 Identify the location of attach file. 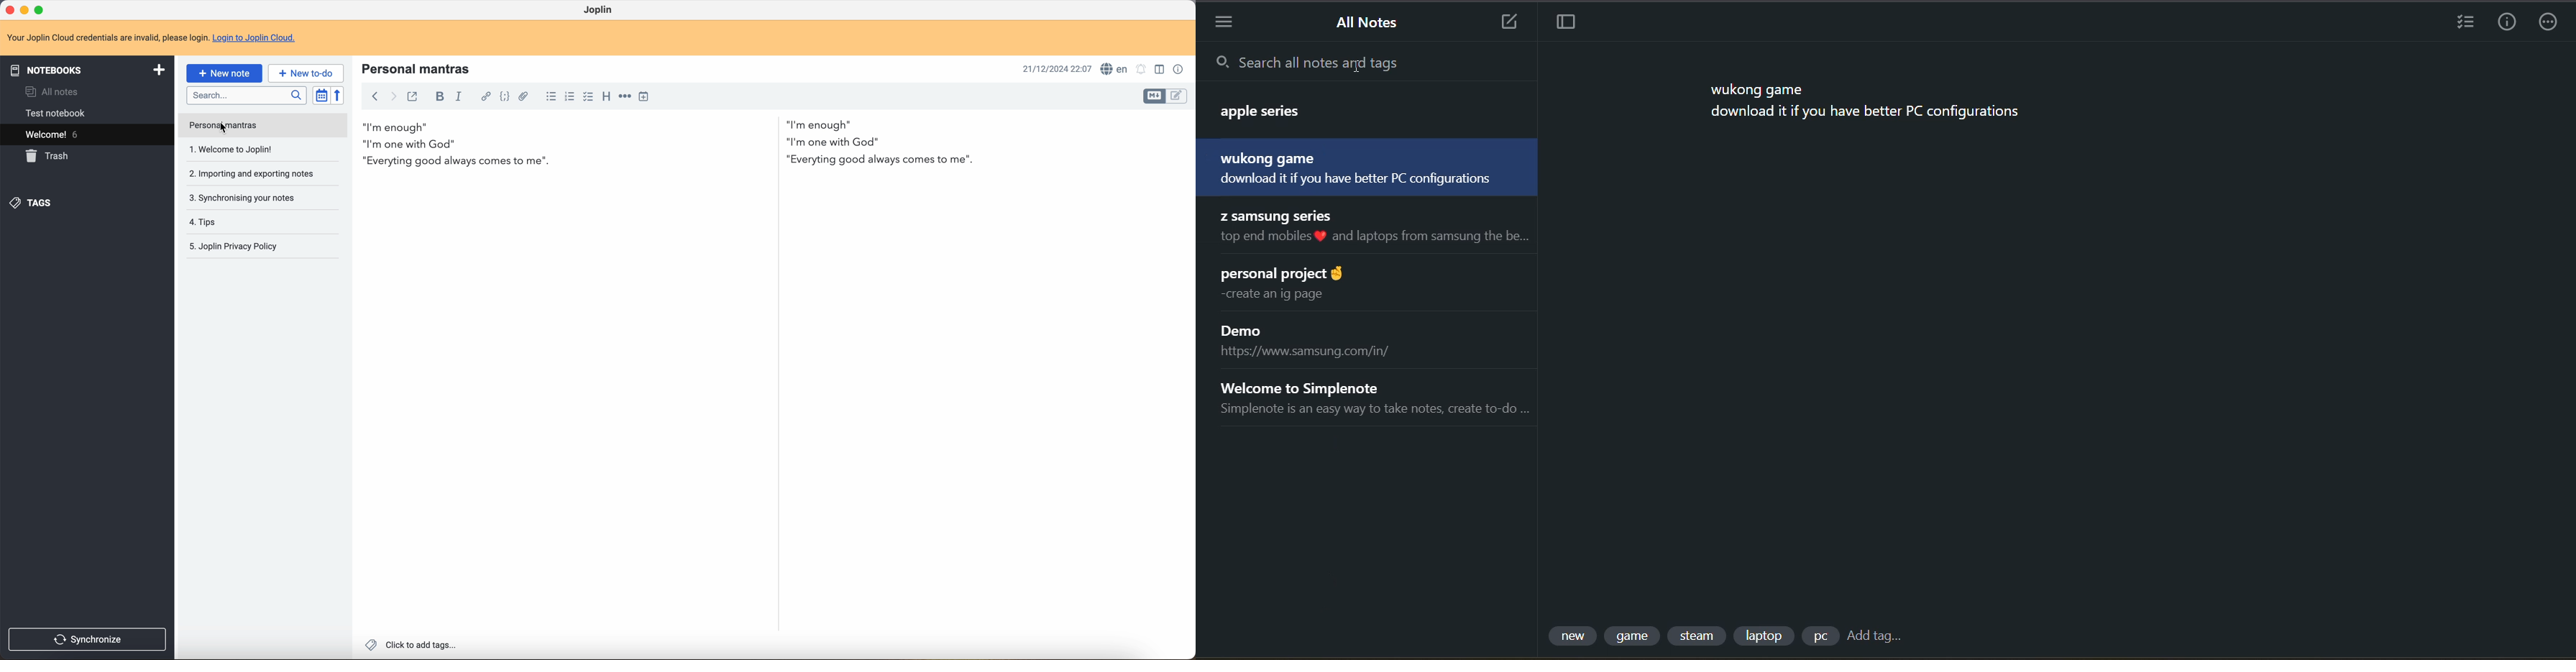
(525, 97).